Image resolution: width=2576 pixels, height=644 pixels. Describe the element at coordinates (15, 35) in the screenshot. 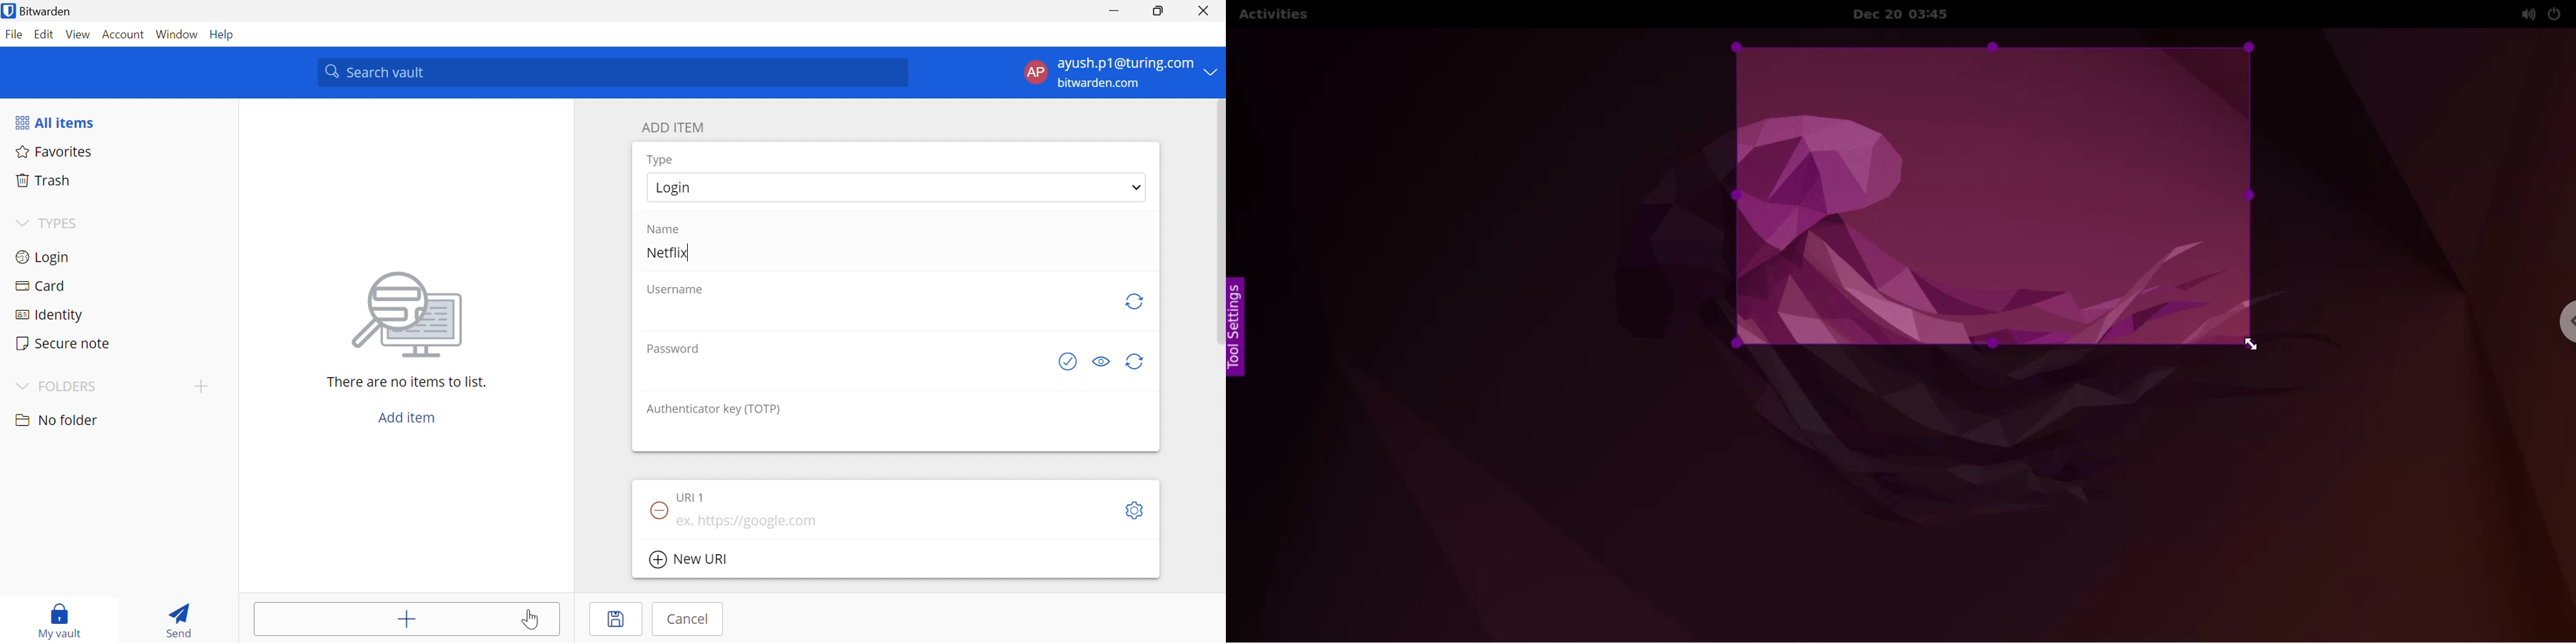

I see `File` at that location.